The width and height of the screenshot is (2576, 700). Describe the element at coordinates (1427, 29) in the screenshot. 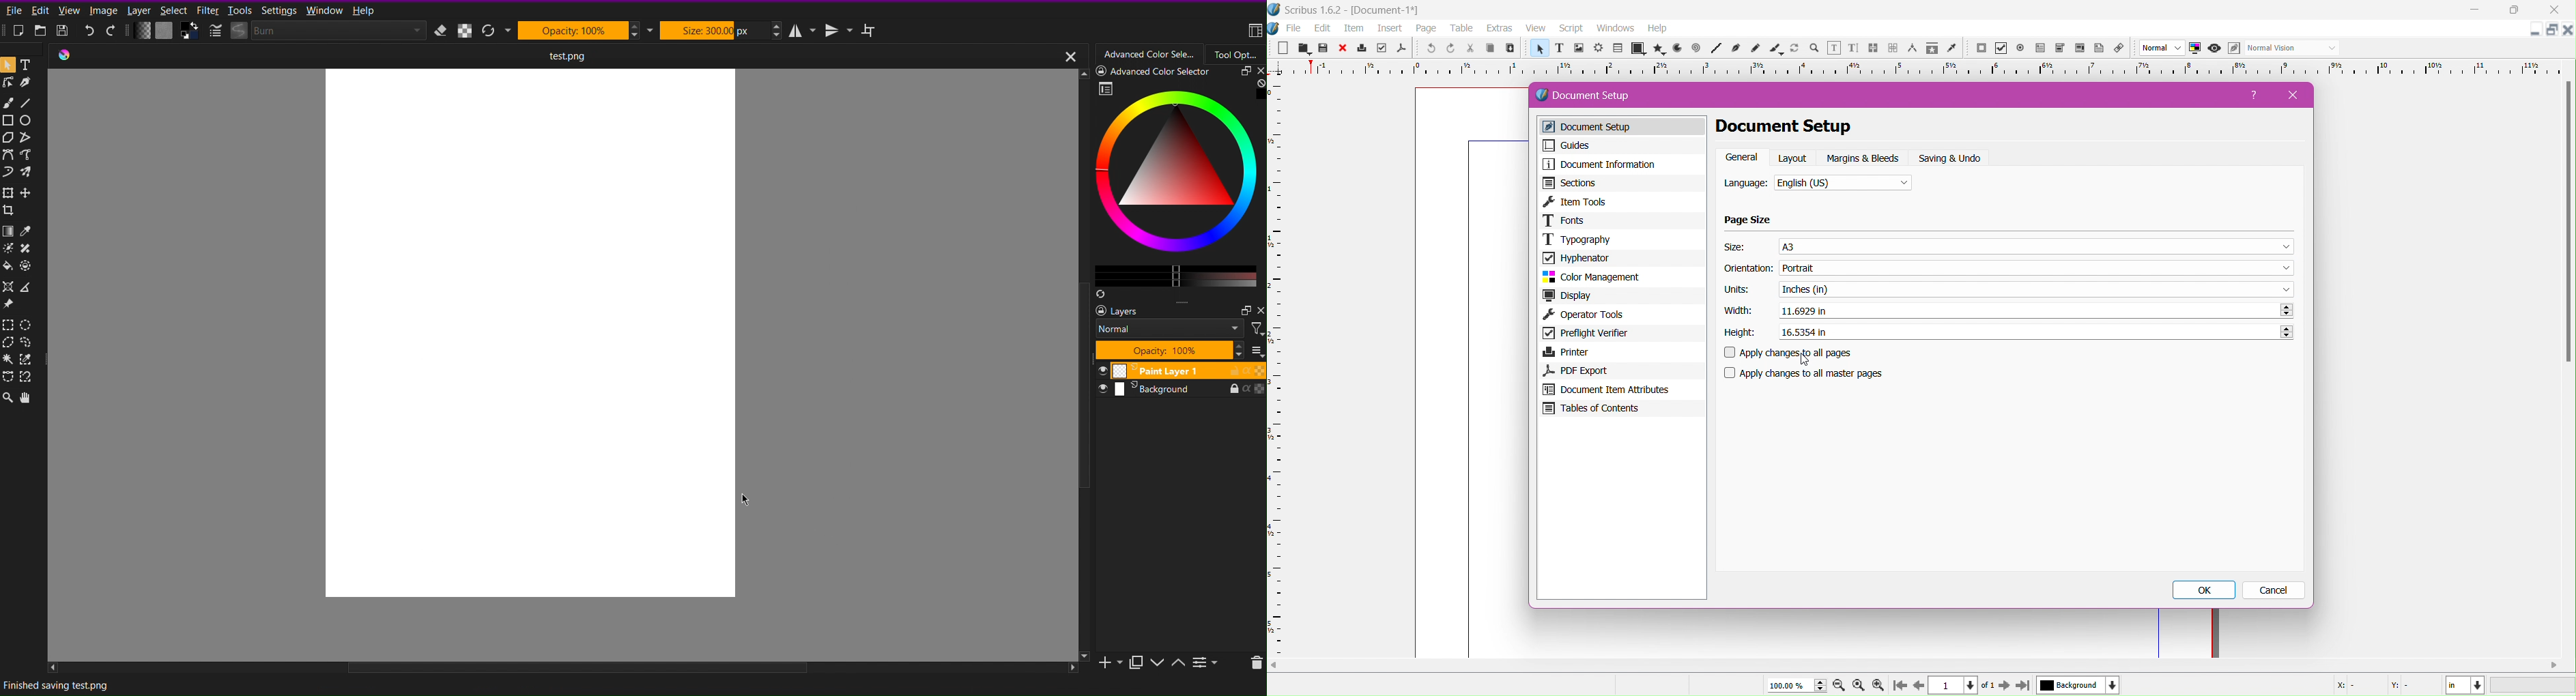

I see `page menu` at that location.